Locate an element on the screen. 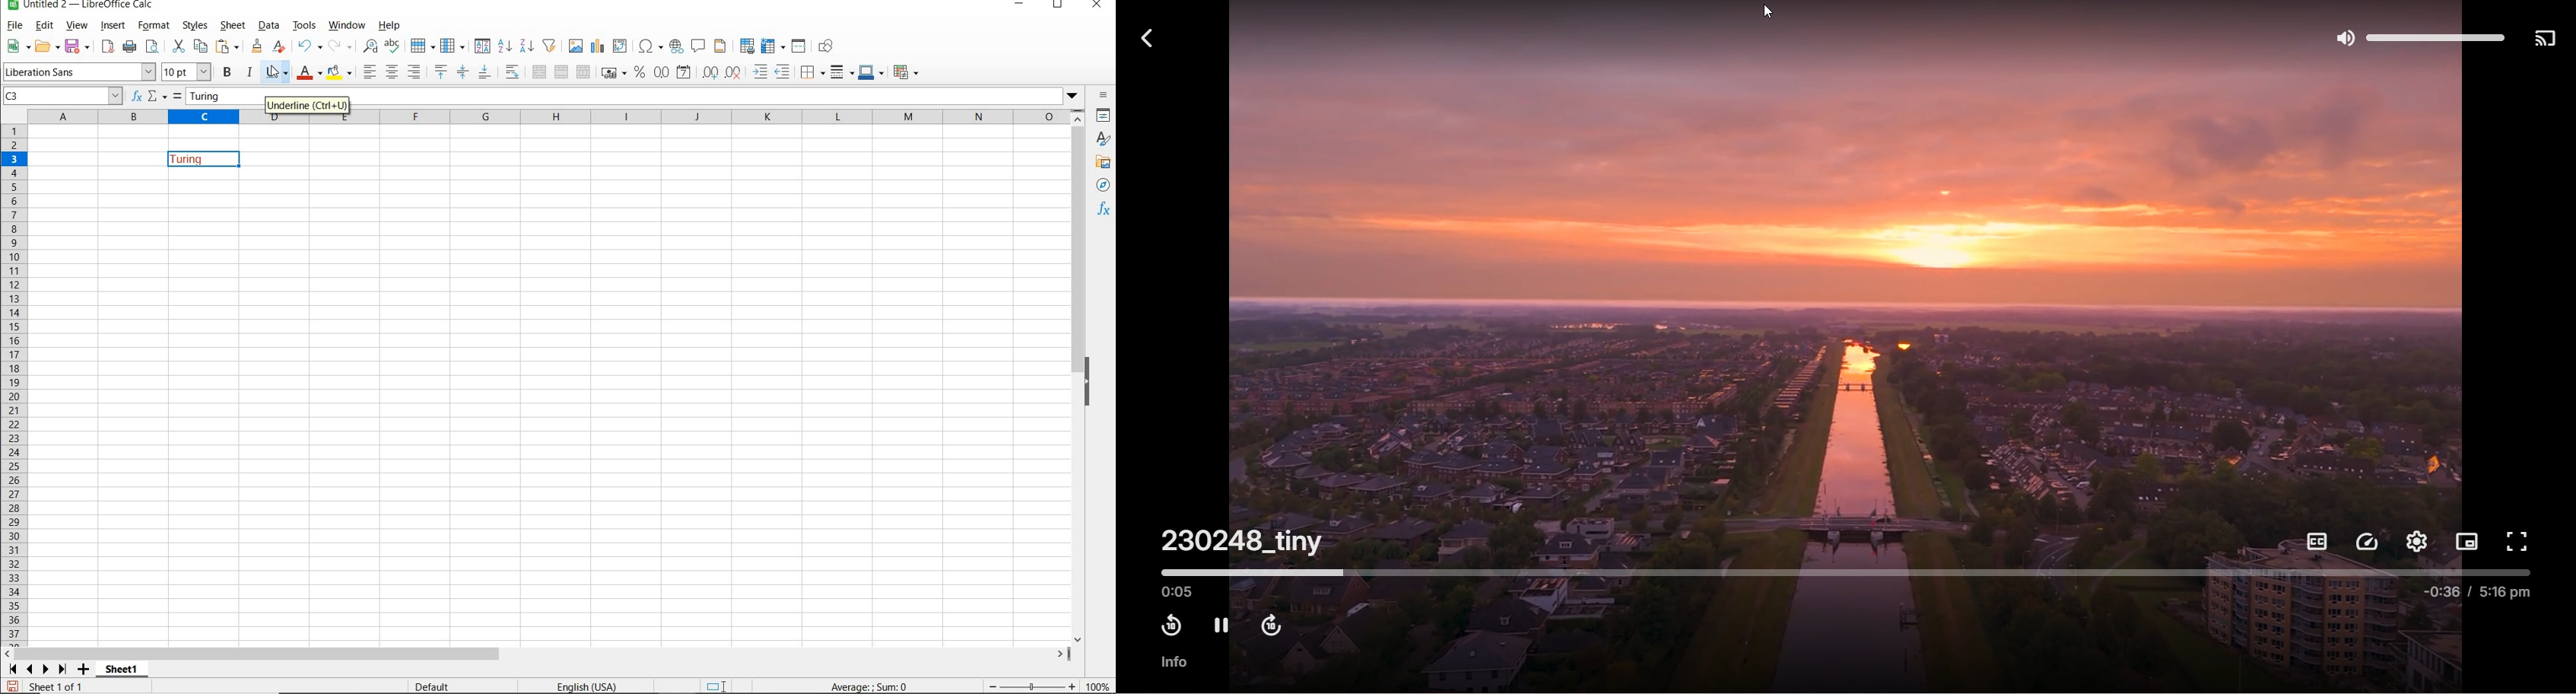  ROWS is located at coordinates (14, 387).